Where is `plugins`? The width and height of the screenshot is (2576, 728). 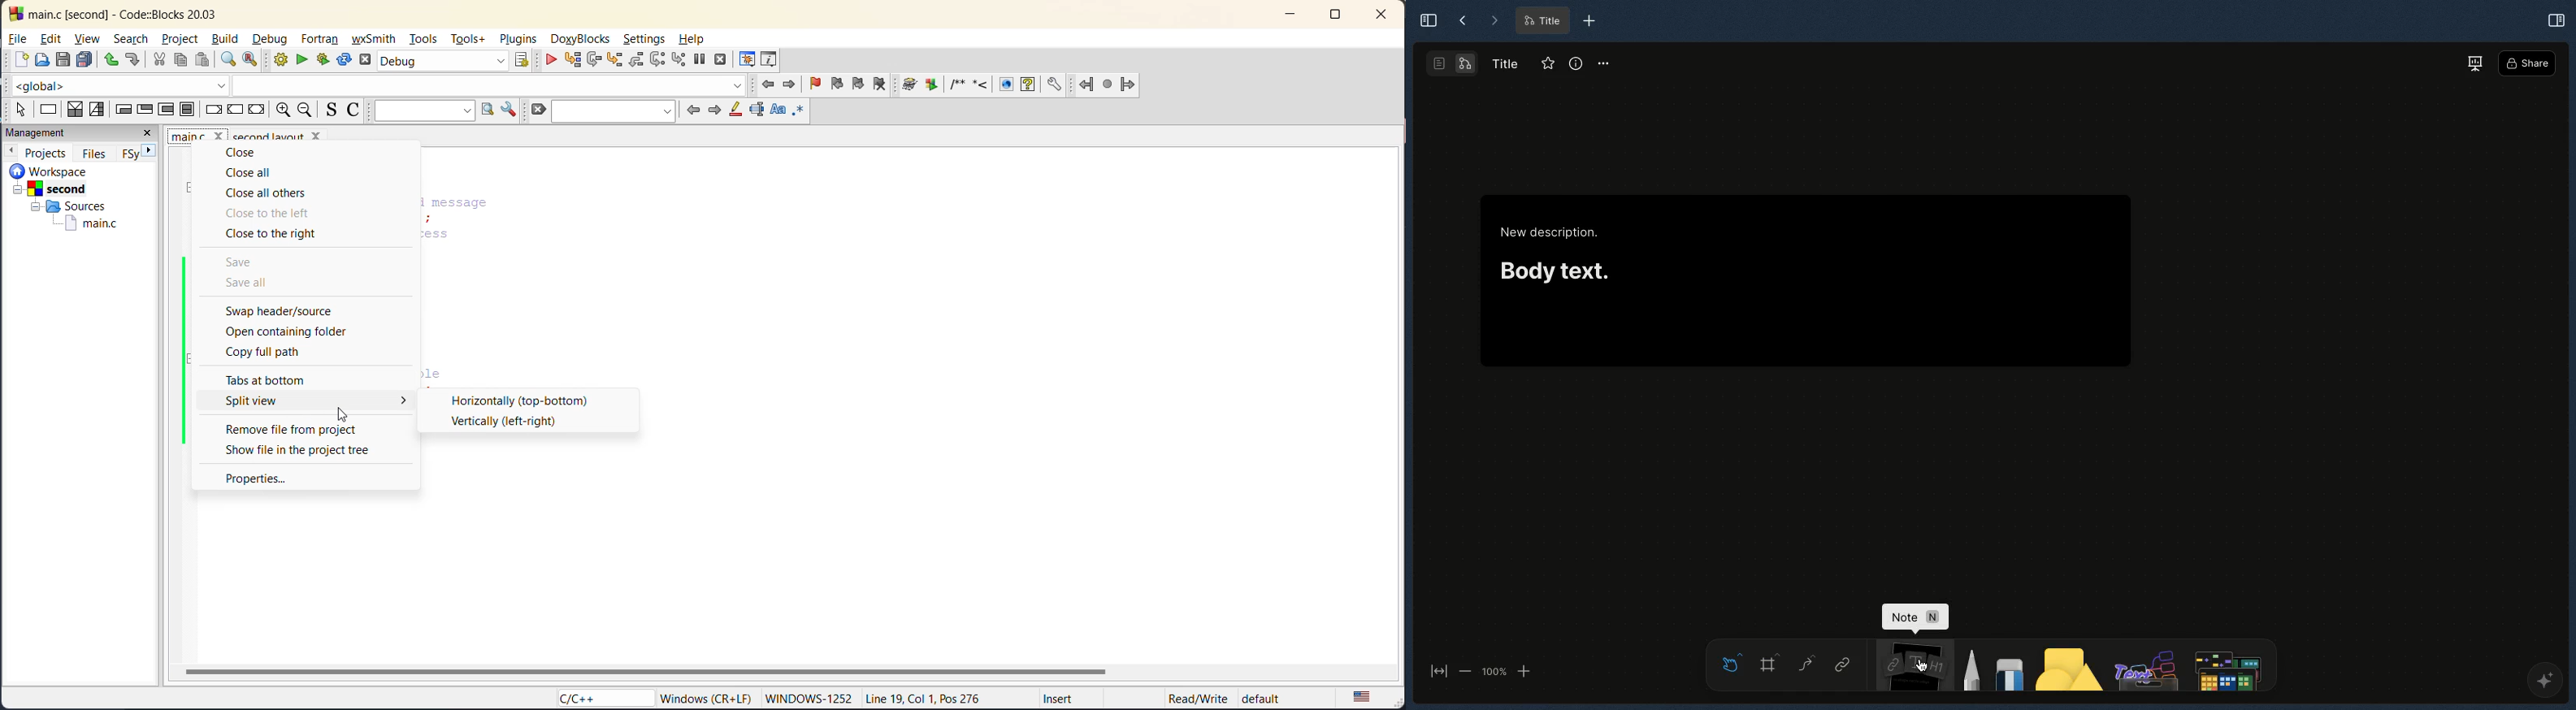
plugins is located at coordinates (518, 38).